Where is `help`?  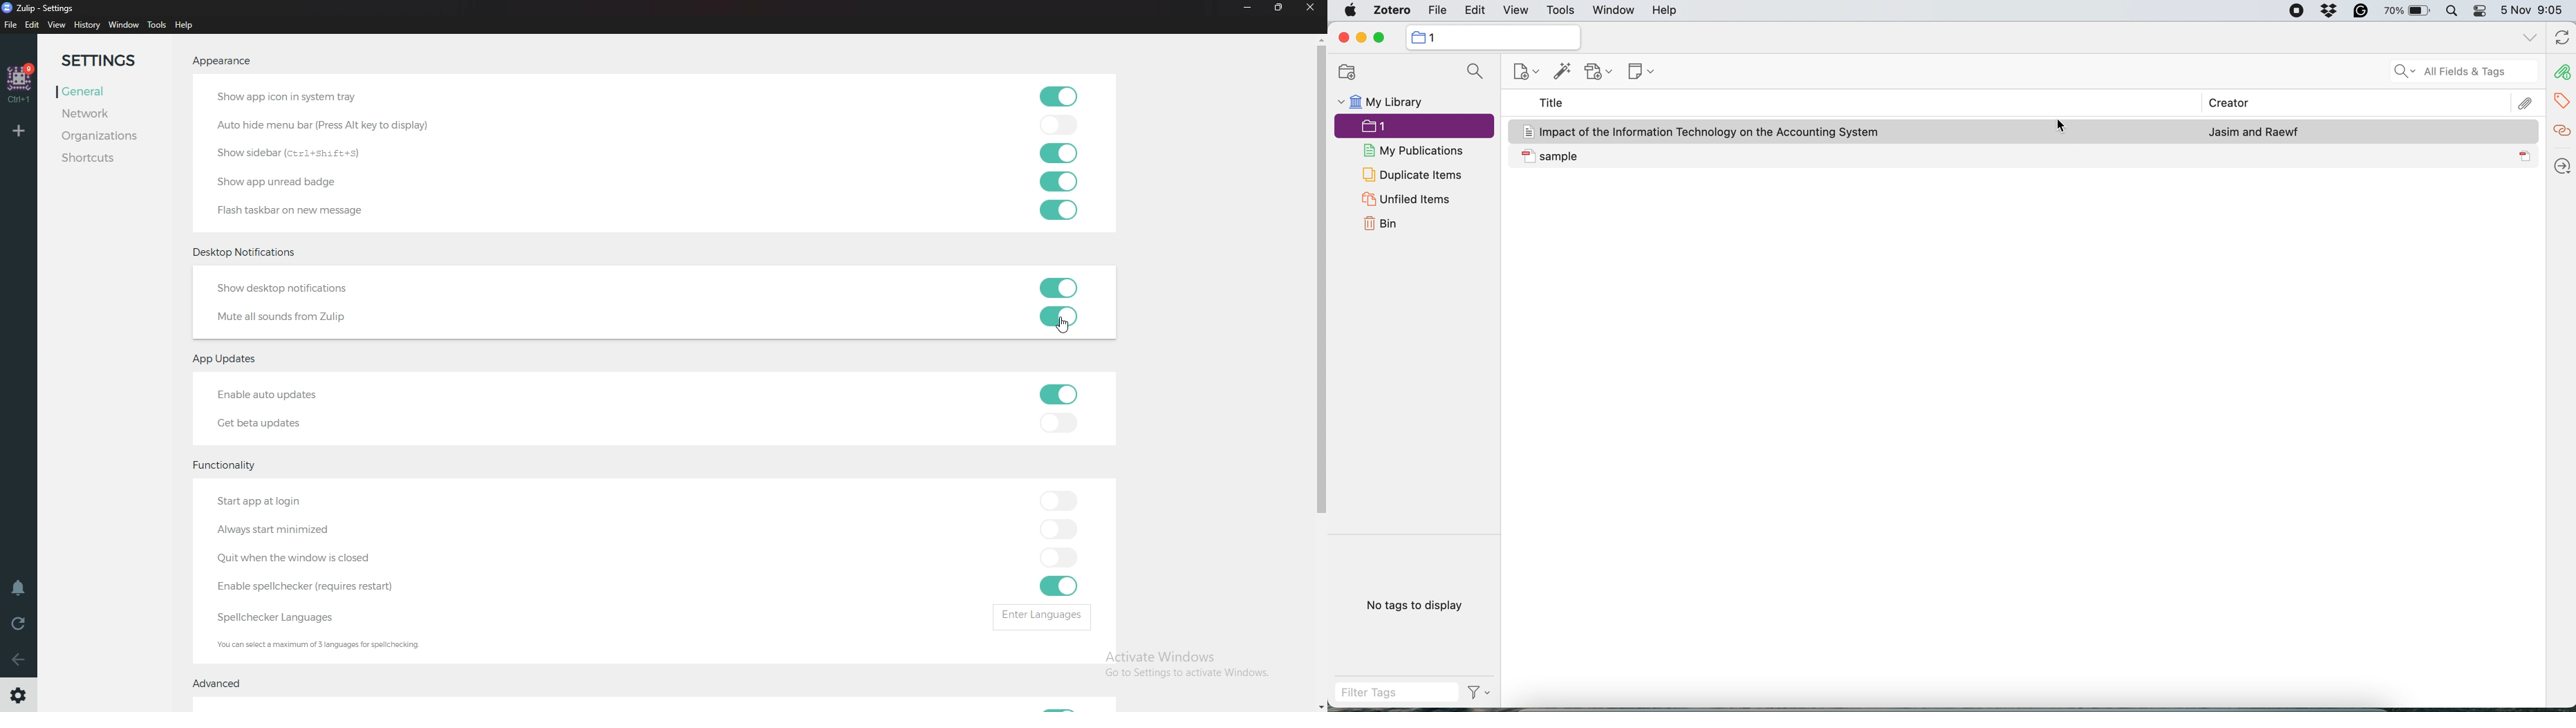 help is located at coordinates (187, 26).